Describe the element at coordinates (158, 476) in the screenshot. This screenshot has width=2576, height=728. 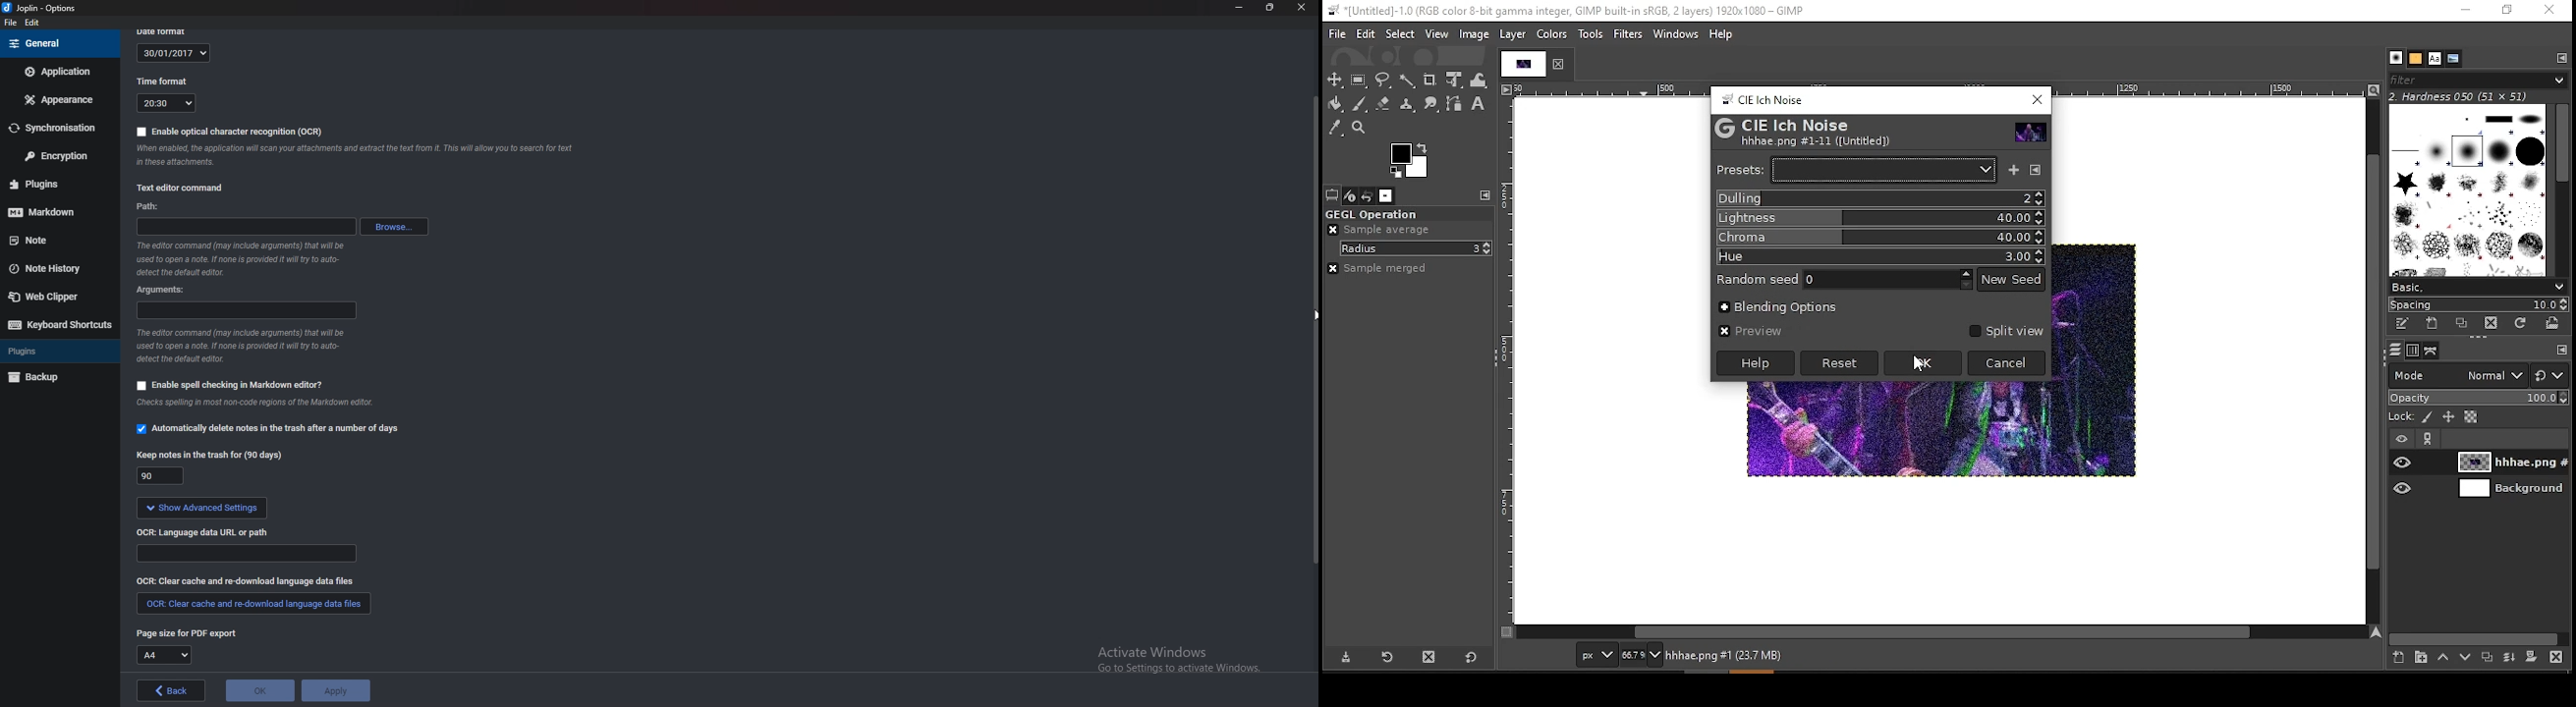
I see `90 days` at that location.